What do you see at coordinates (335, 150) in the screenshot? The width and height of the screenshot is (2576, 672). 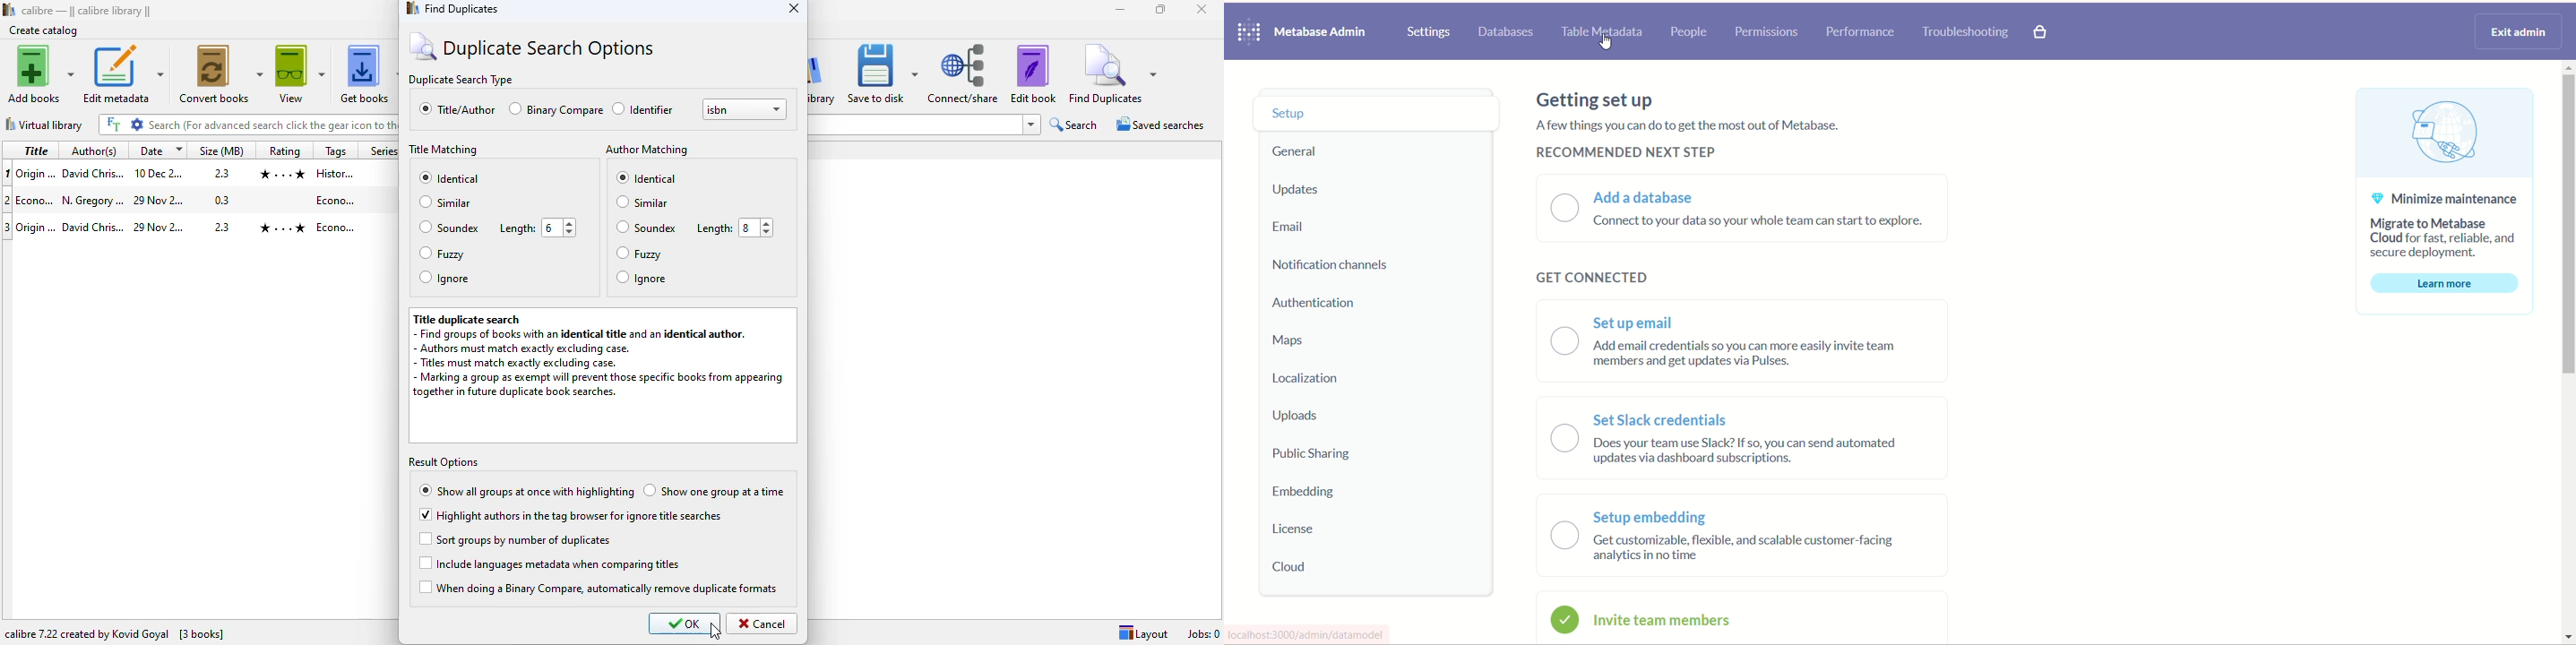 I see `tags` at bounding box center [335, 150].